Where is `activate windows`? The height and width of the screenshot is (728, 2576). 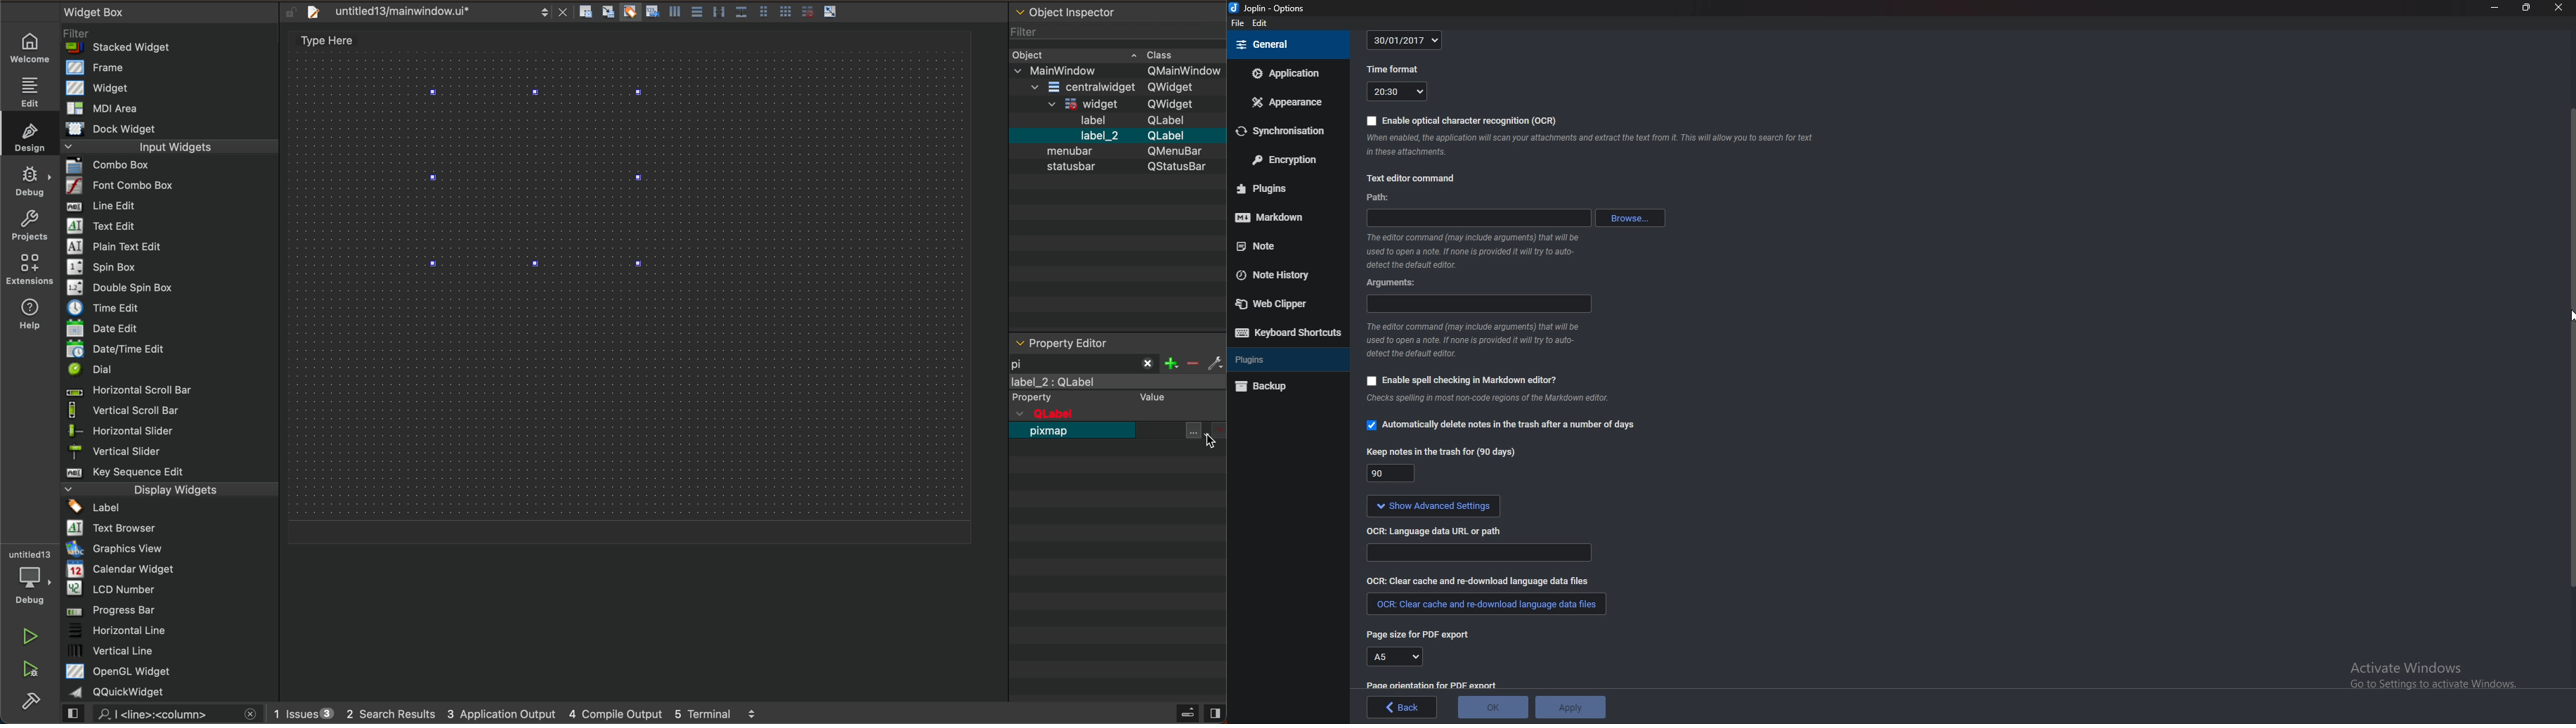 activate windows is located at coordinates (2435, 678).